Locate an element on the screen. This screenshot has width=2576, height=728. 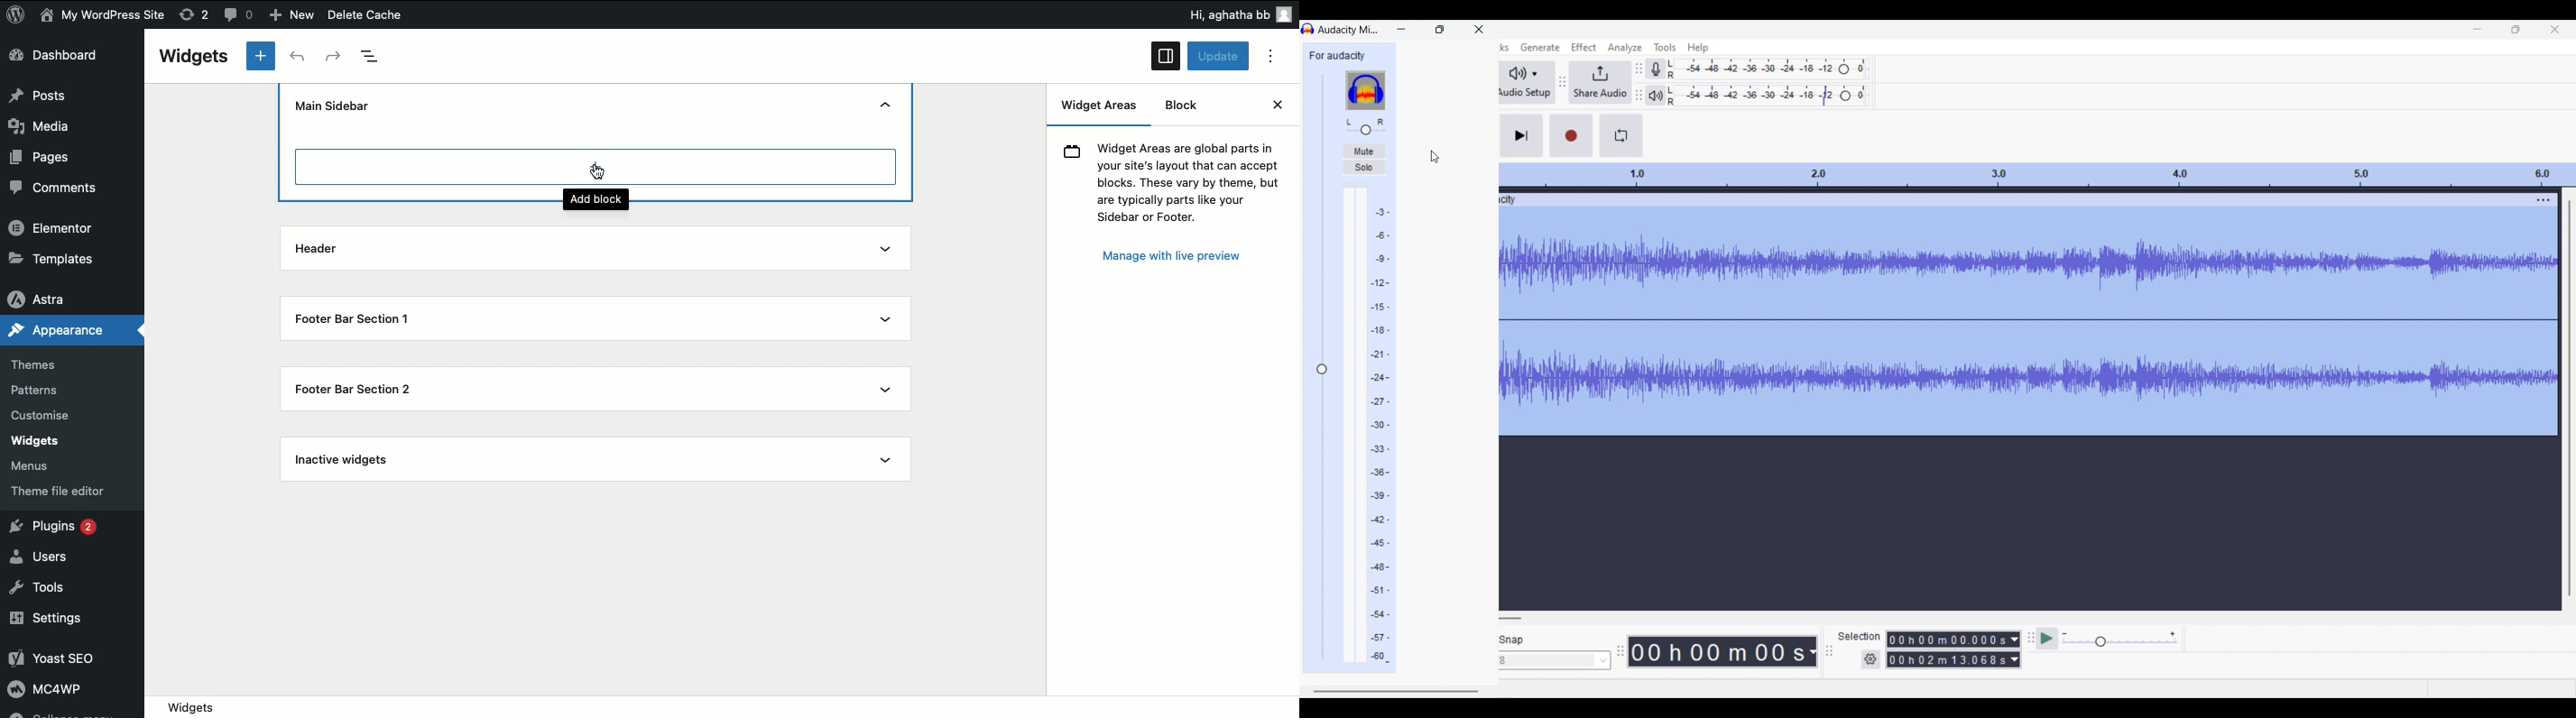
Enable looping is located at coordinates (1621, 136).